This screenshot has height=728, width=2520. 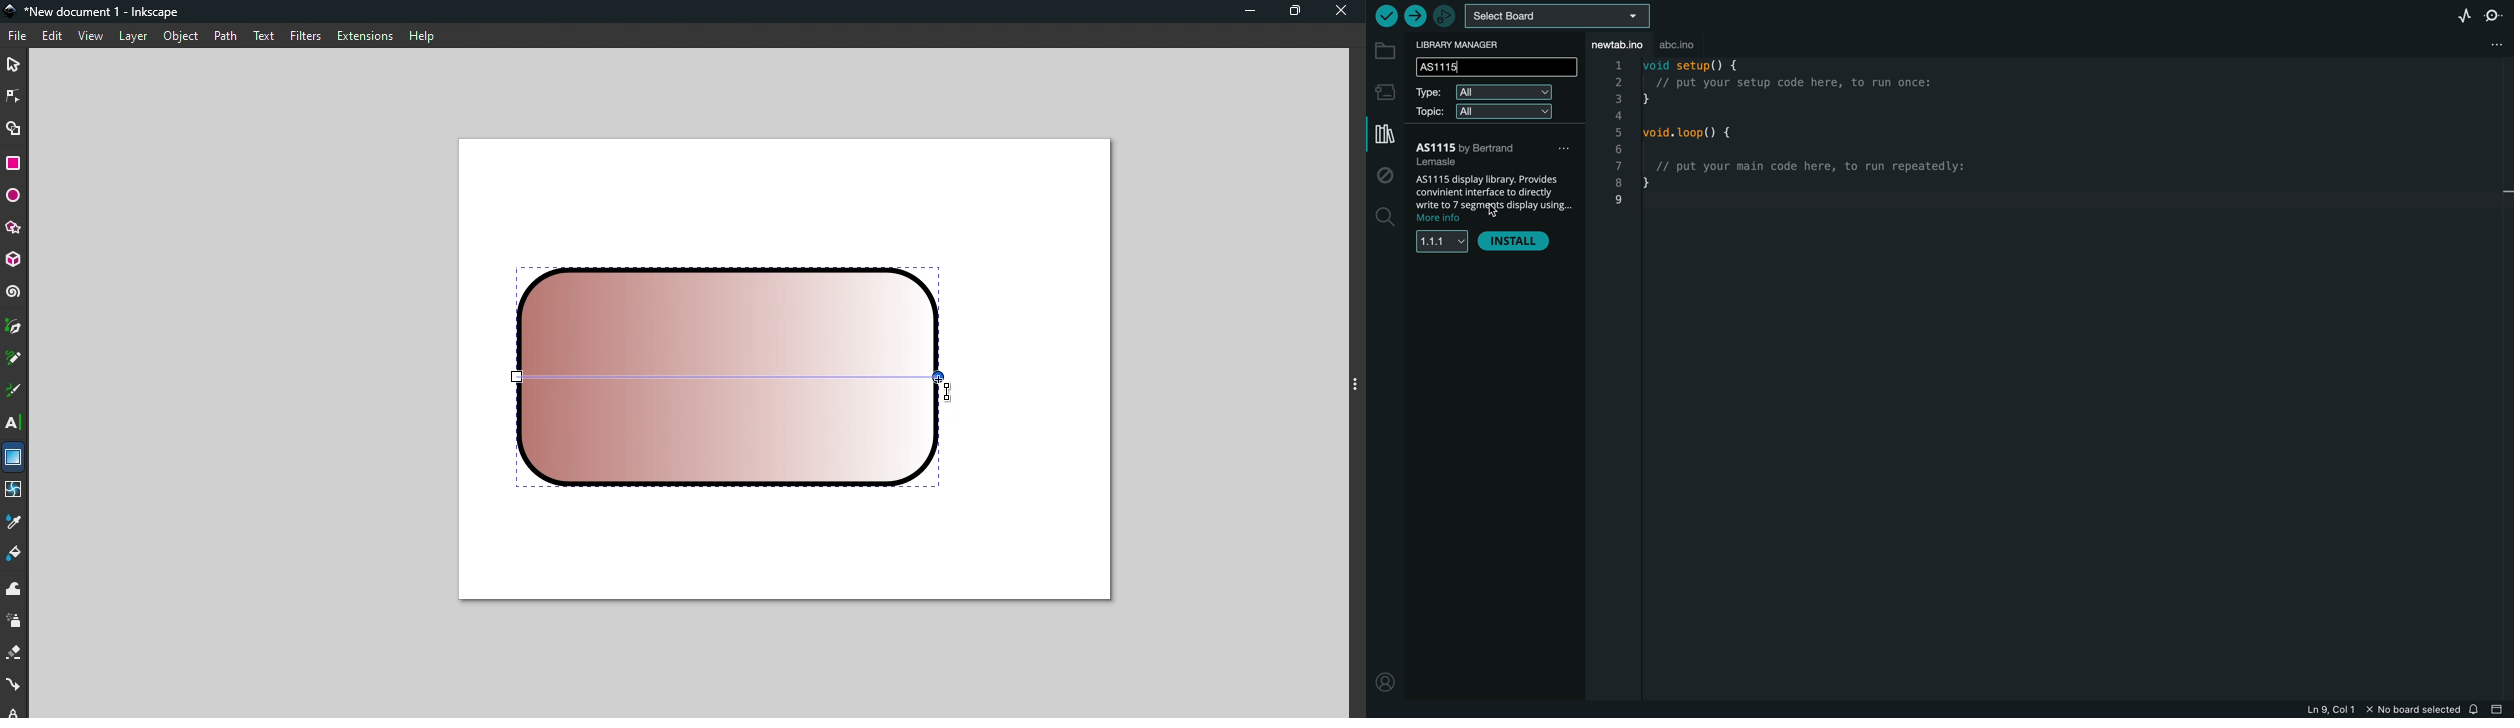 I want to click on Pen tool, so click(x=14, y=328).